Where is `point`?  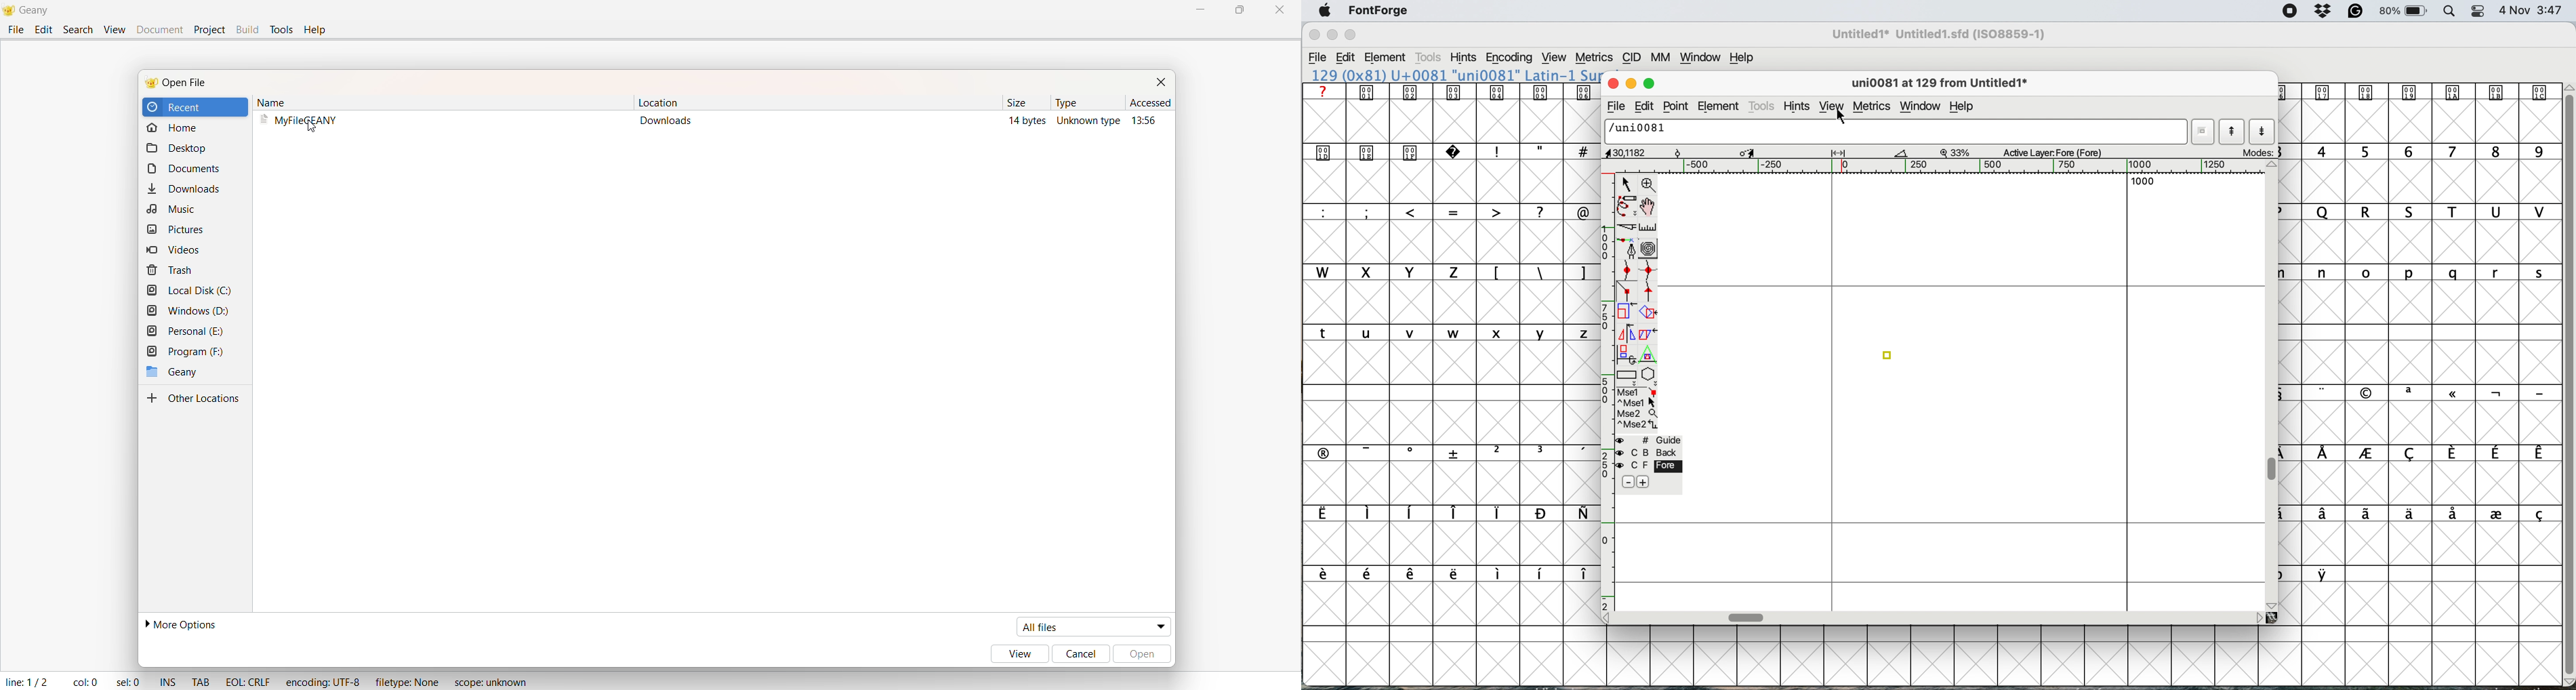 point is located at coordinates (1675, 106).